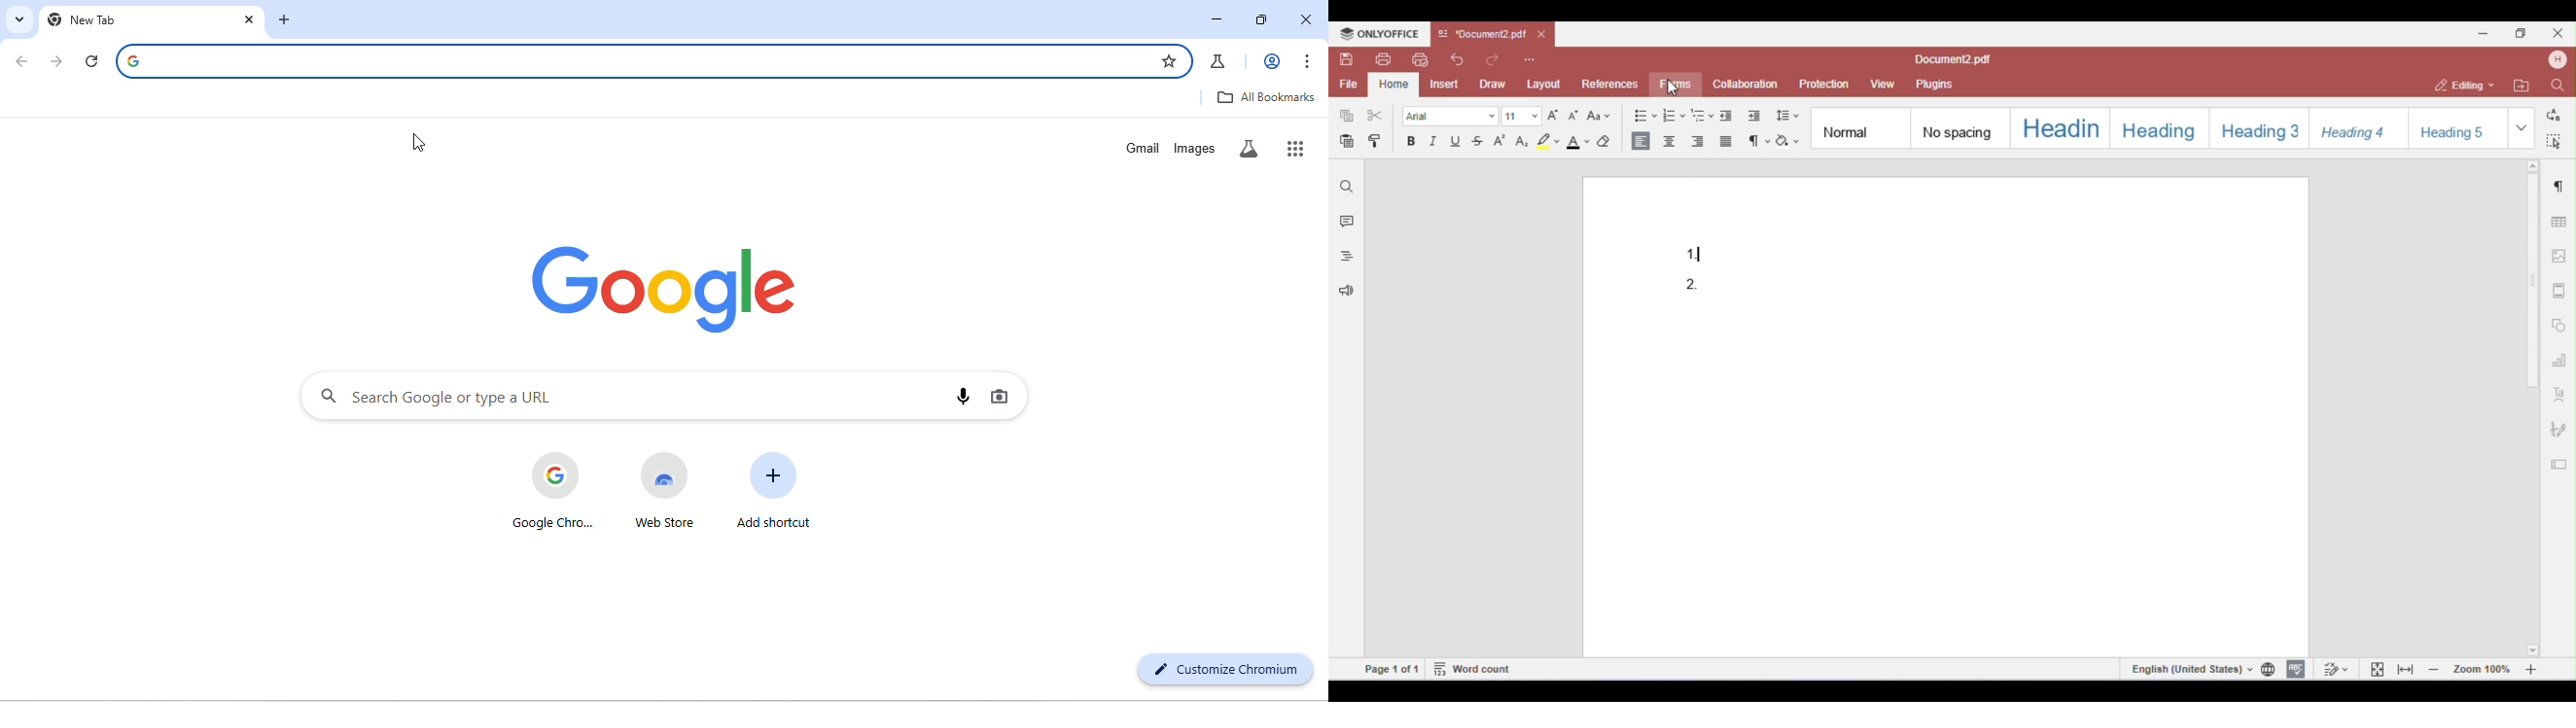 The height and width of the screenshot is (728, 2576). Describe the element at coordinates (775, 489) in the screenshot. I see `add shortcut` at that location.